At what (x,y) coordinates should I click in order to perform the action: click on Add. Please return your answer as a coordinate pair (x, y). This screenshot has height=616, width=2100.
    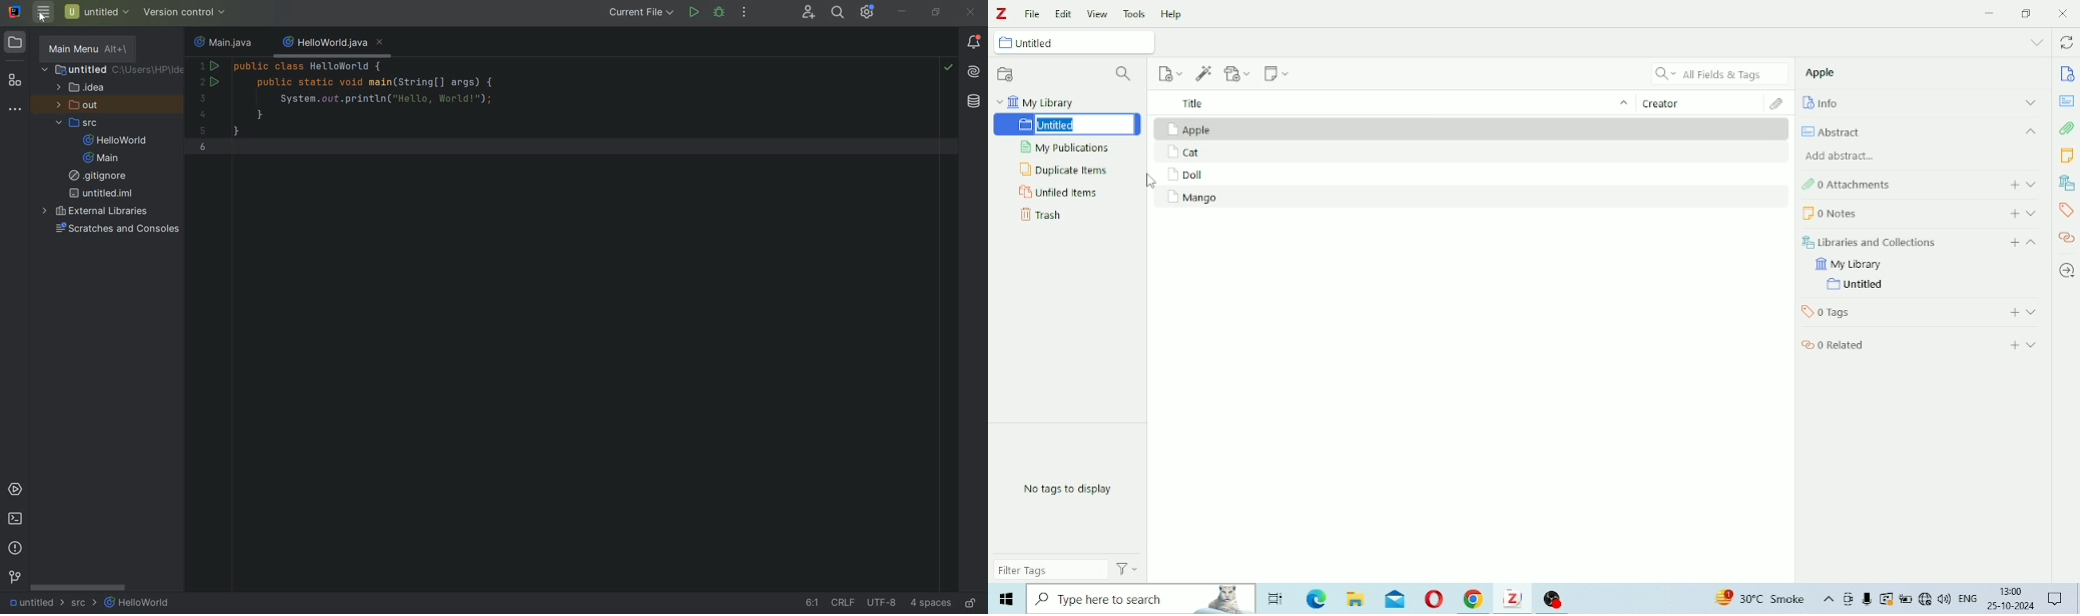
    Looking at the image, I should click on (2014, 185).